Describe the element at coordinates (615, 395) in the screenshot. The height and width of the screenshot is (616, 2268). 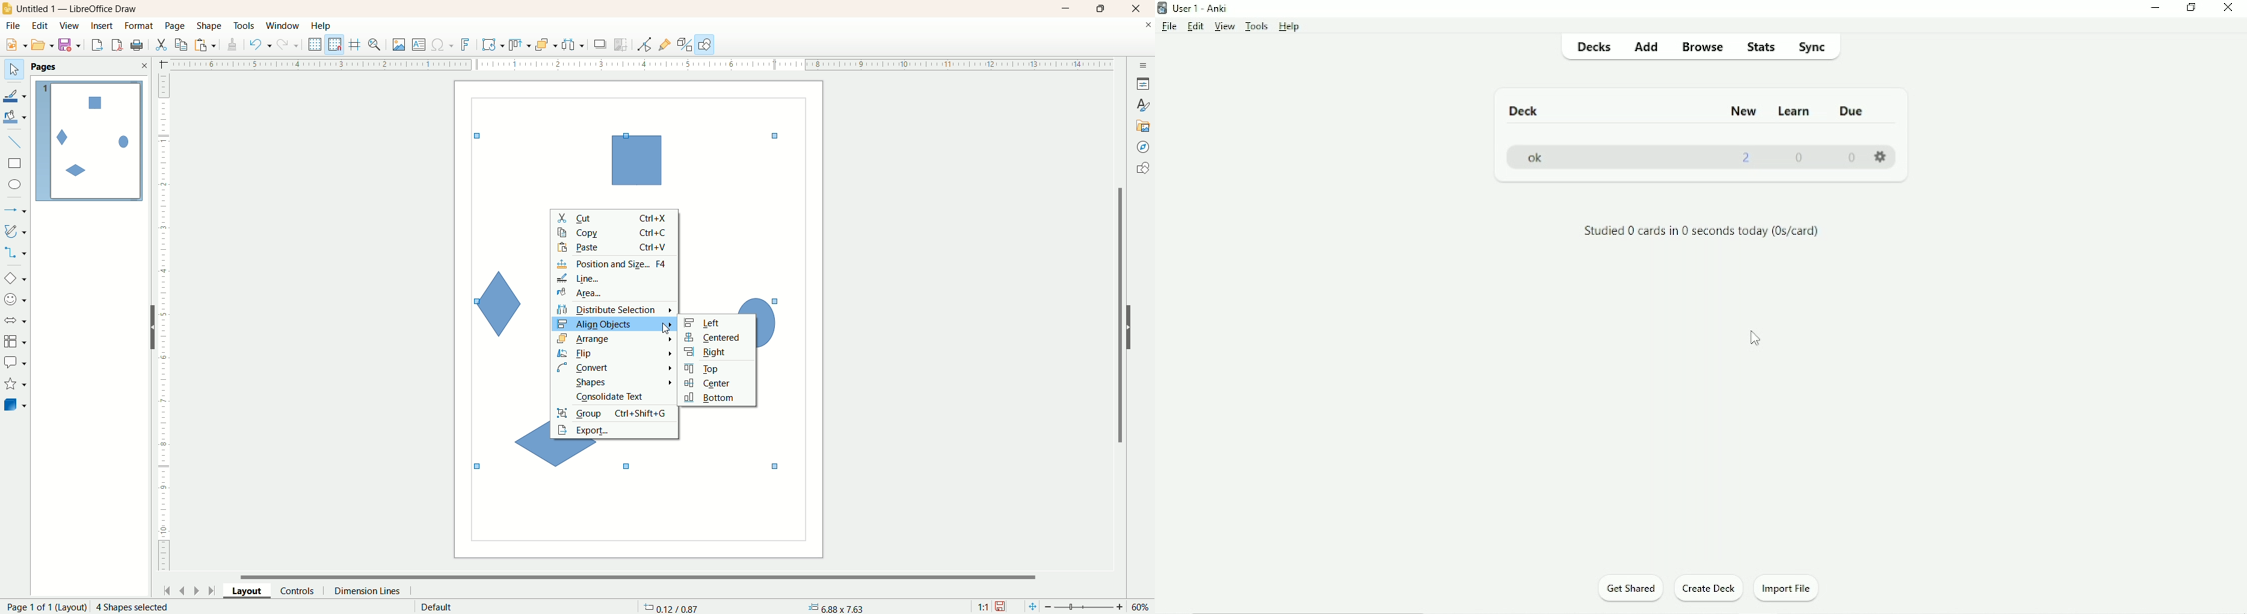
I see `consolidate` at that location.